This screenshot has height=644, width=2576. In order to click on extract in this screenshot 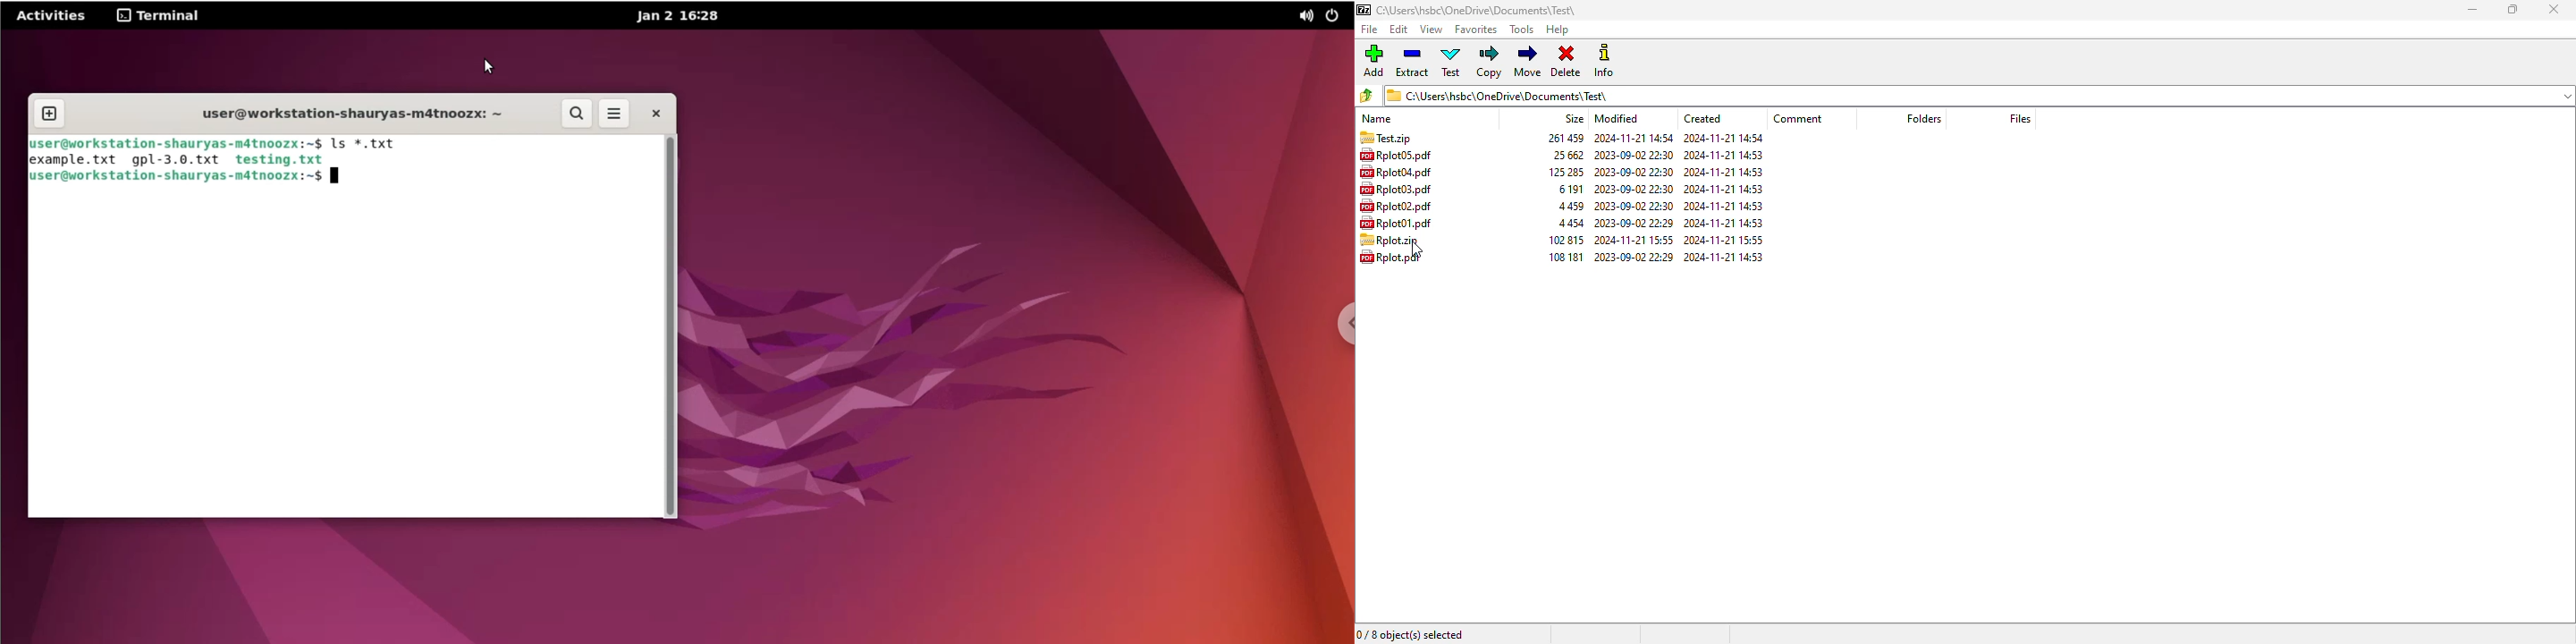, I will do `click(1412, 60)`.